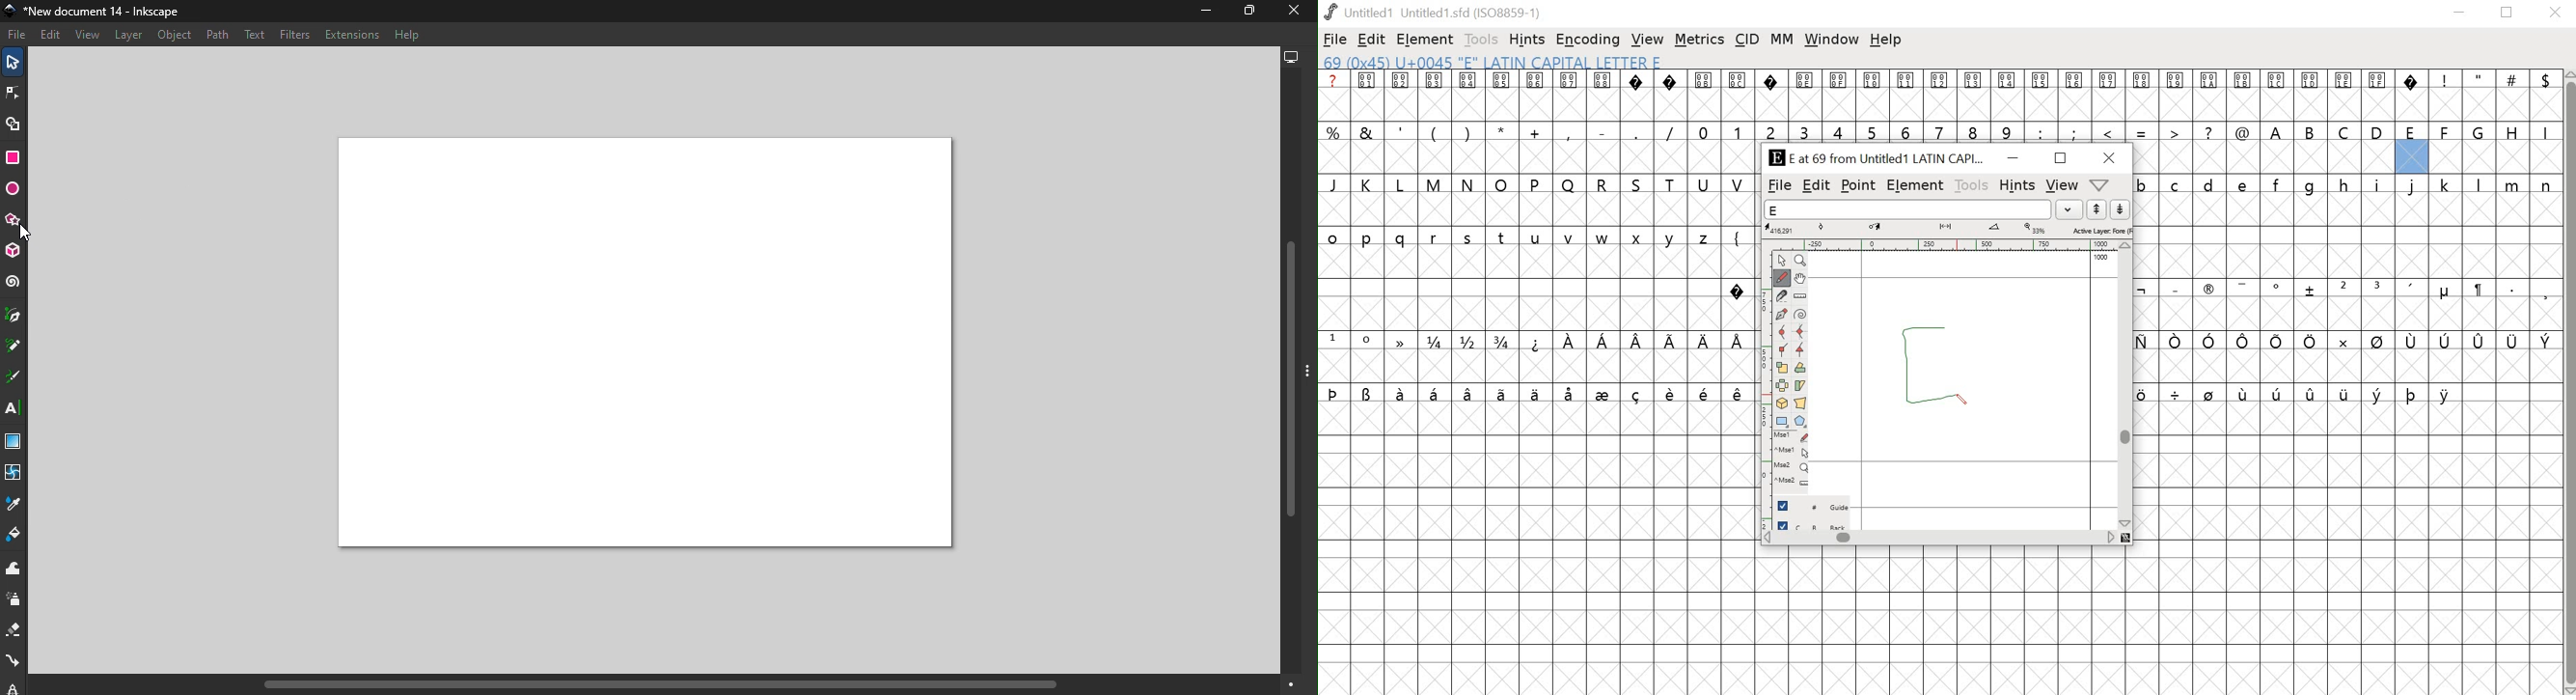 The height and width of the screenshot is (700, 2576). I want to click on empty cells, so click(1522, 288).